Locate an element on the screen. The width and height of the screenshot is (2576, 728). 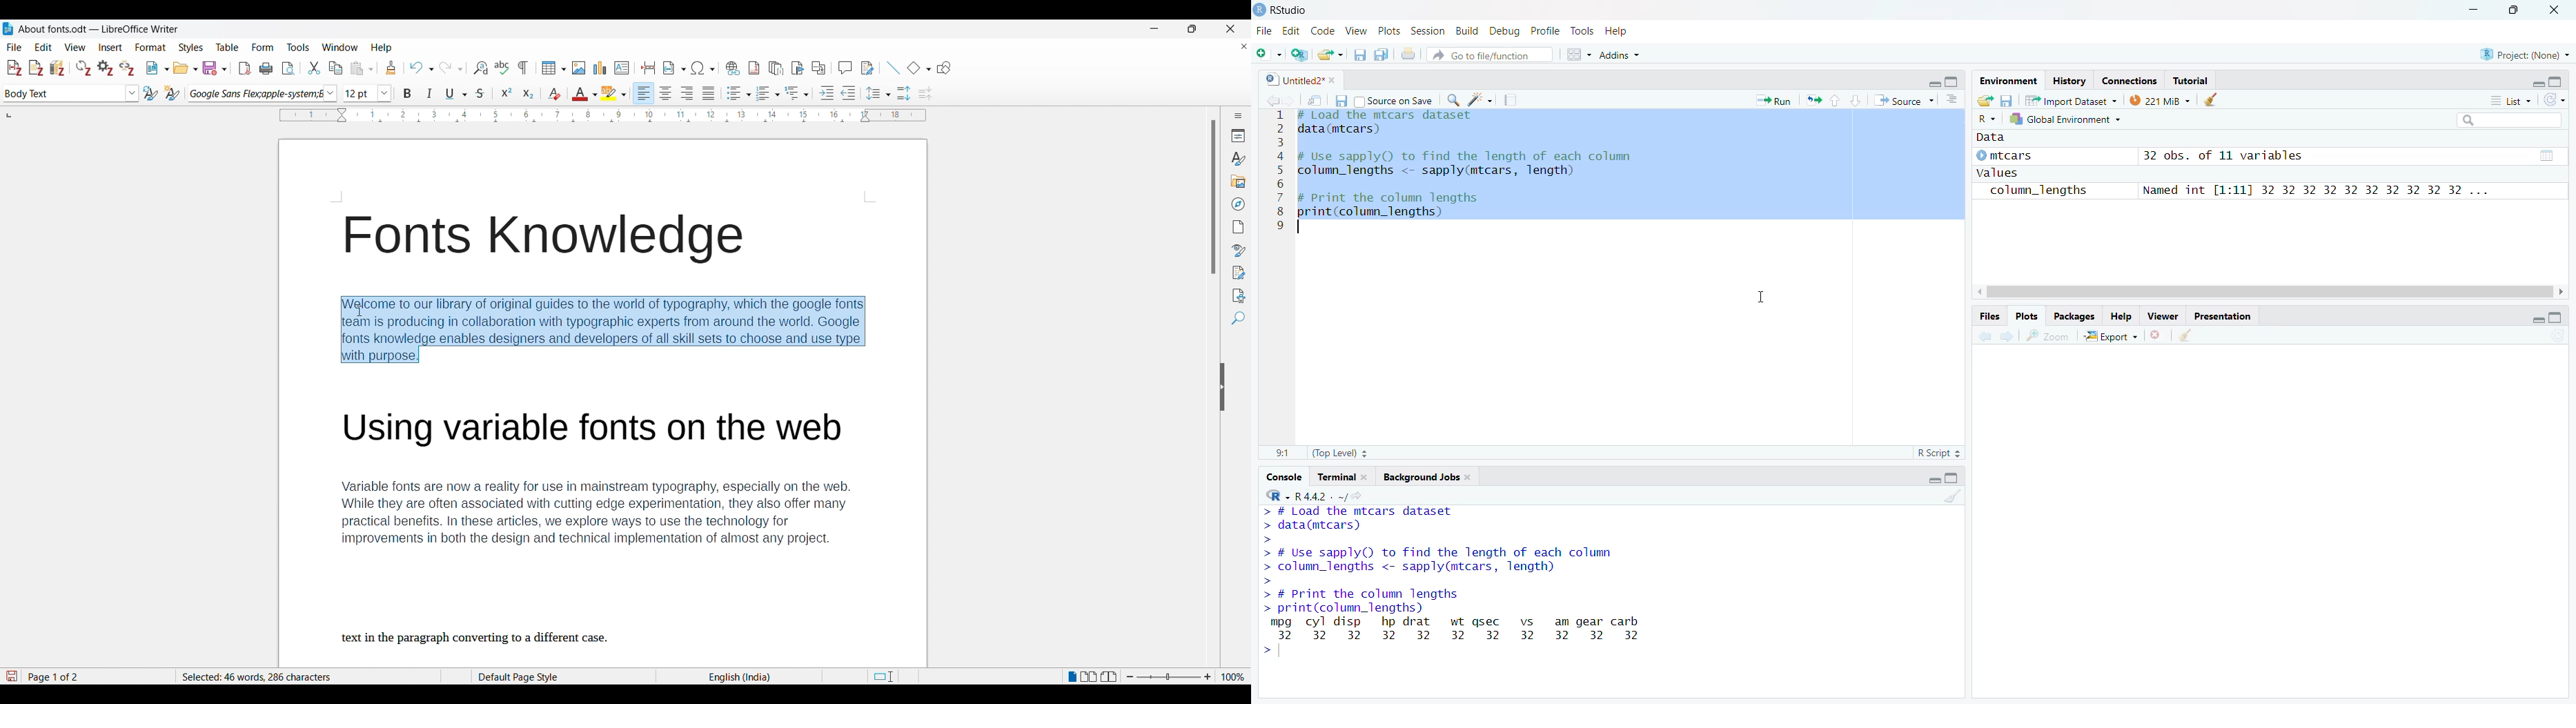
Toggle formatting marks is located at coordinates (523, 68).